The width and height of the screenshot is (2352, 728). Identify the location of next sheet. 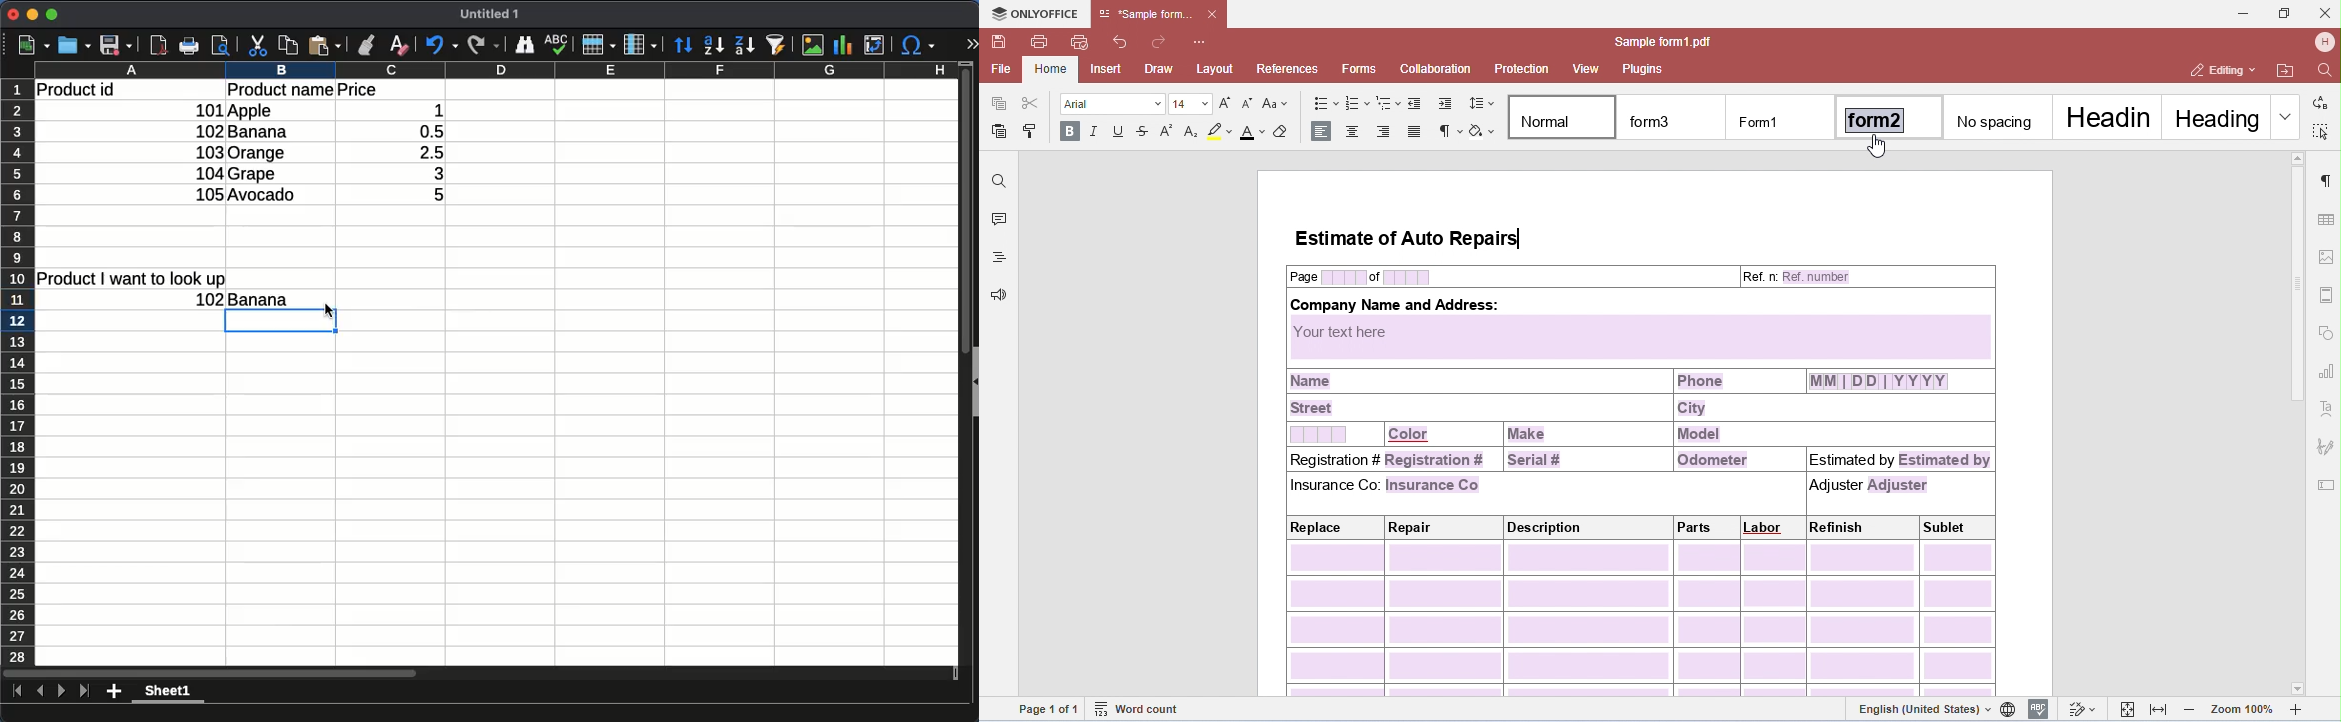
(61, 691).